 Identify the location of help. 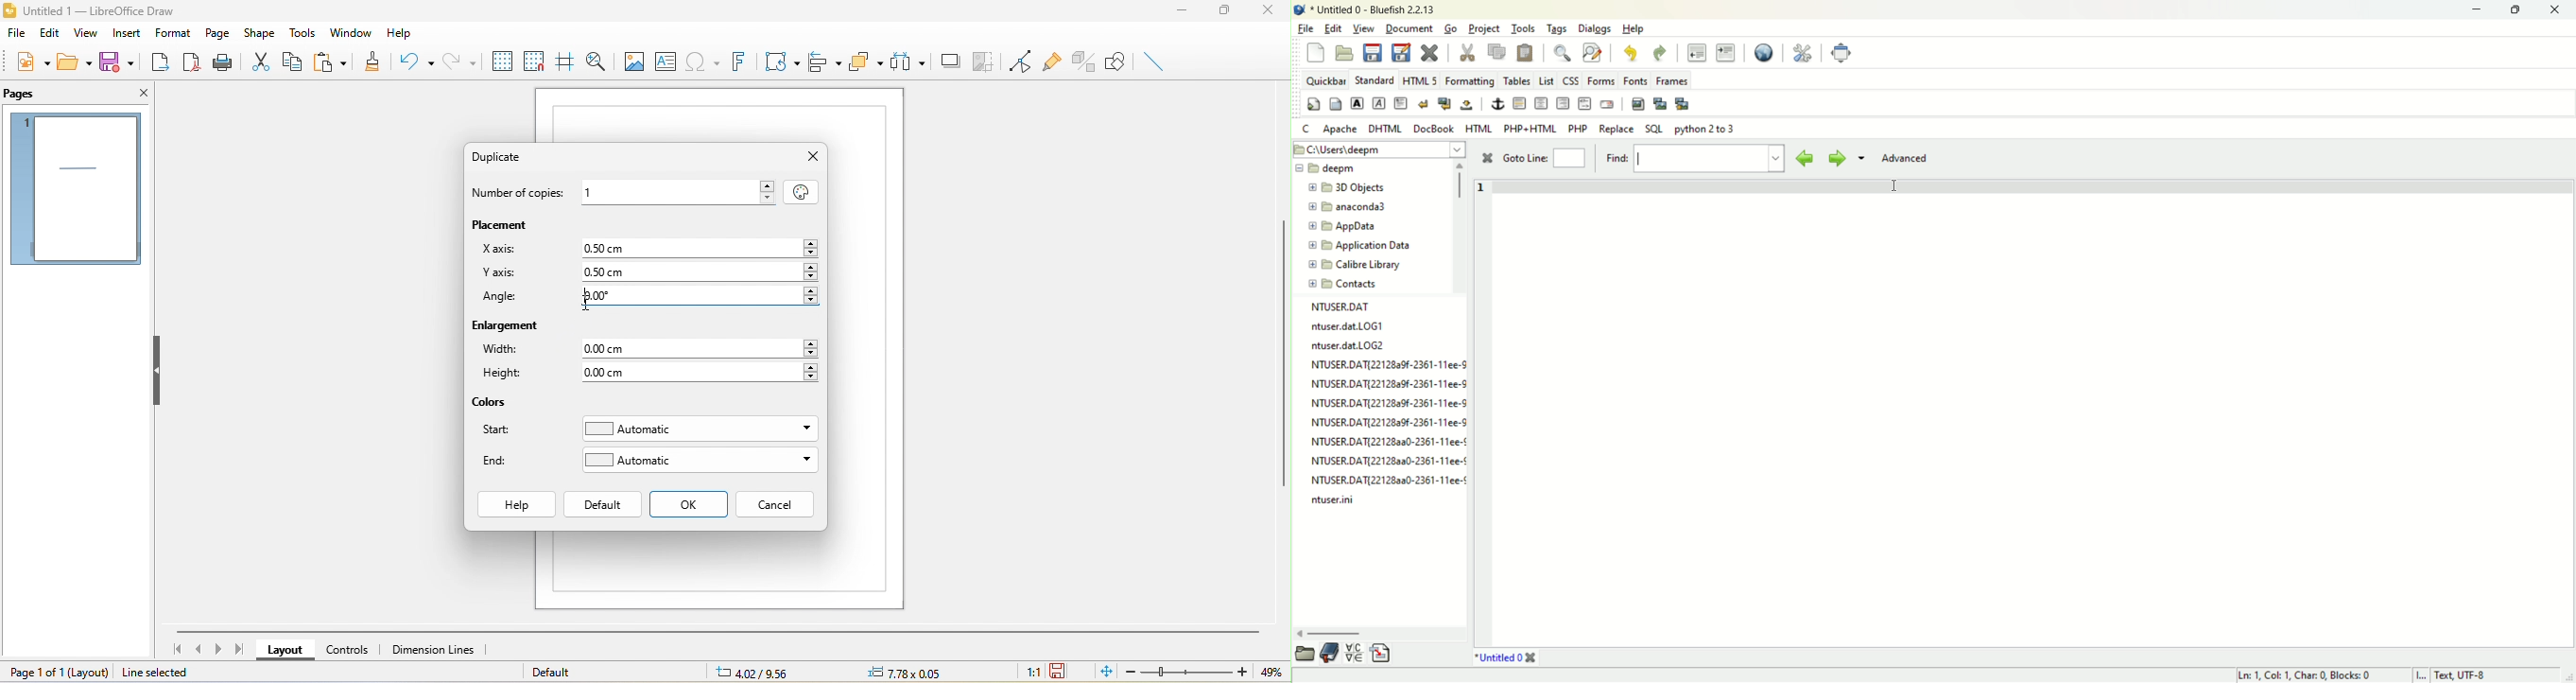
(515, 505).